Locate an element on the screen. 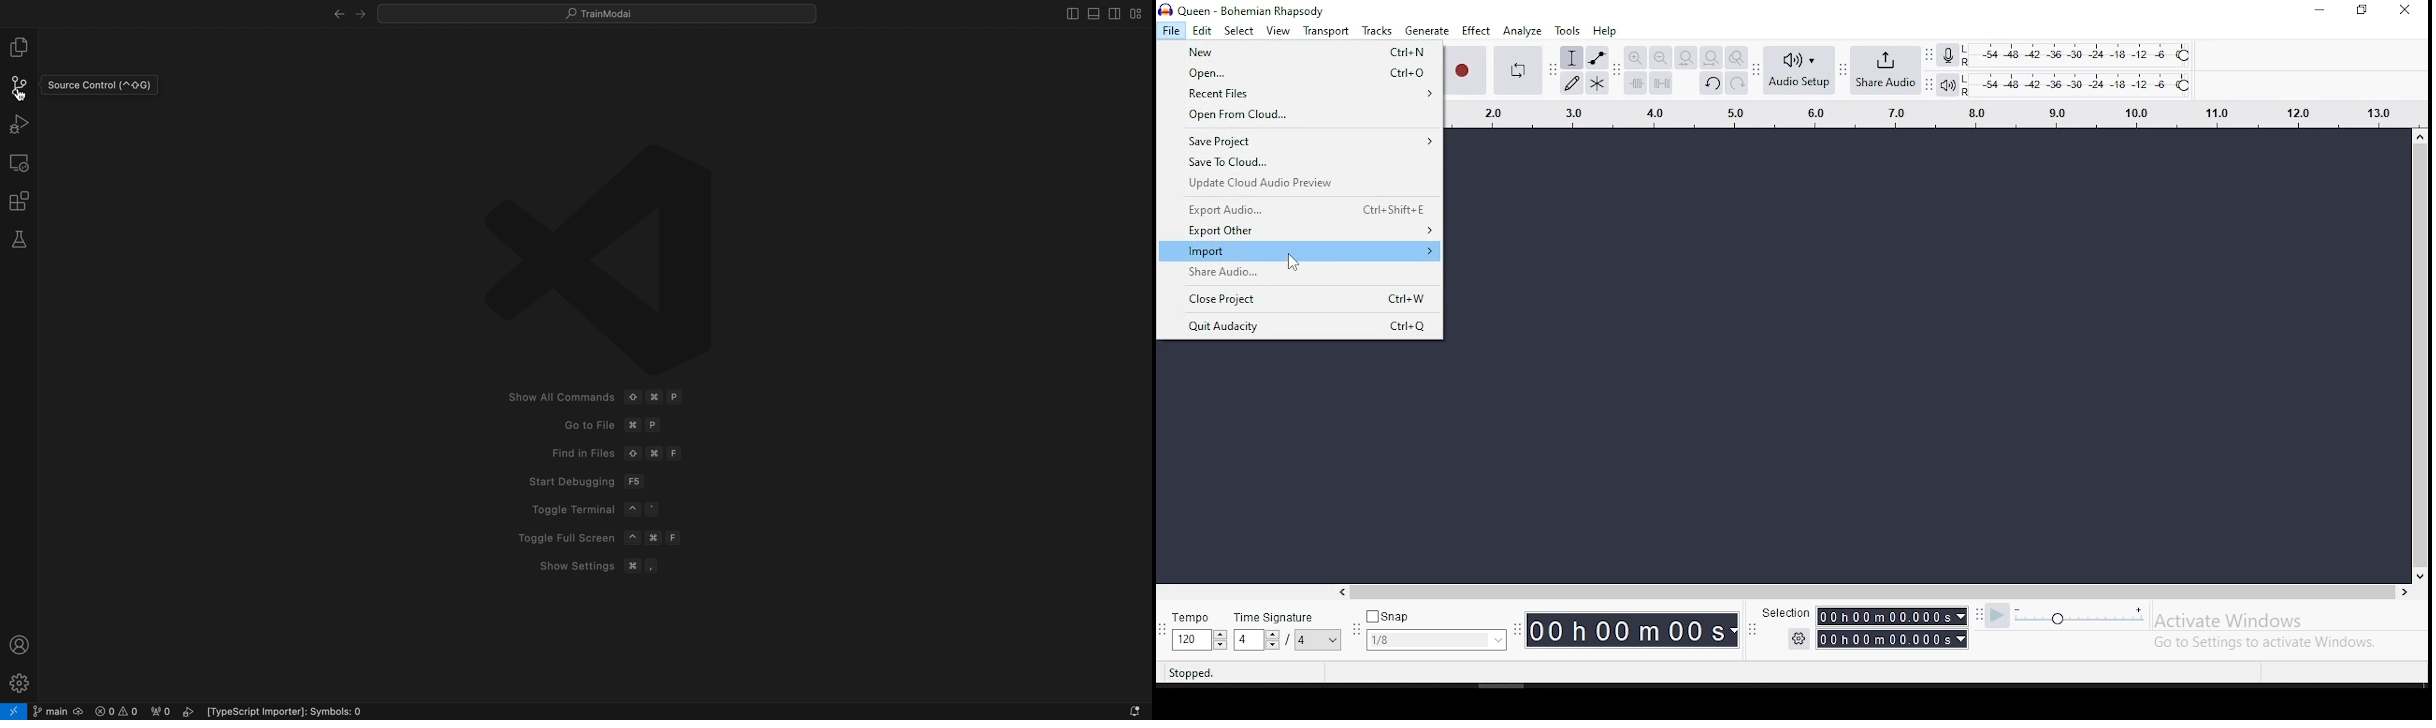  00h00m00s is located at coordinates (1894, 639).